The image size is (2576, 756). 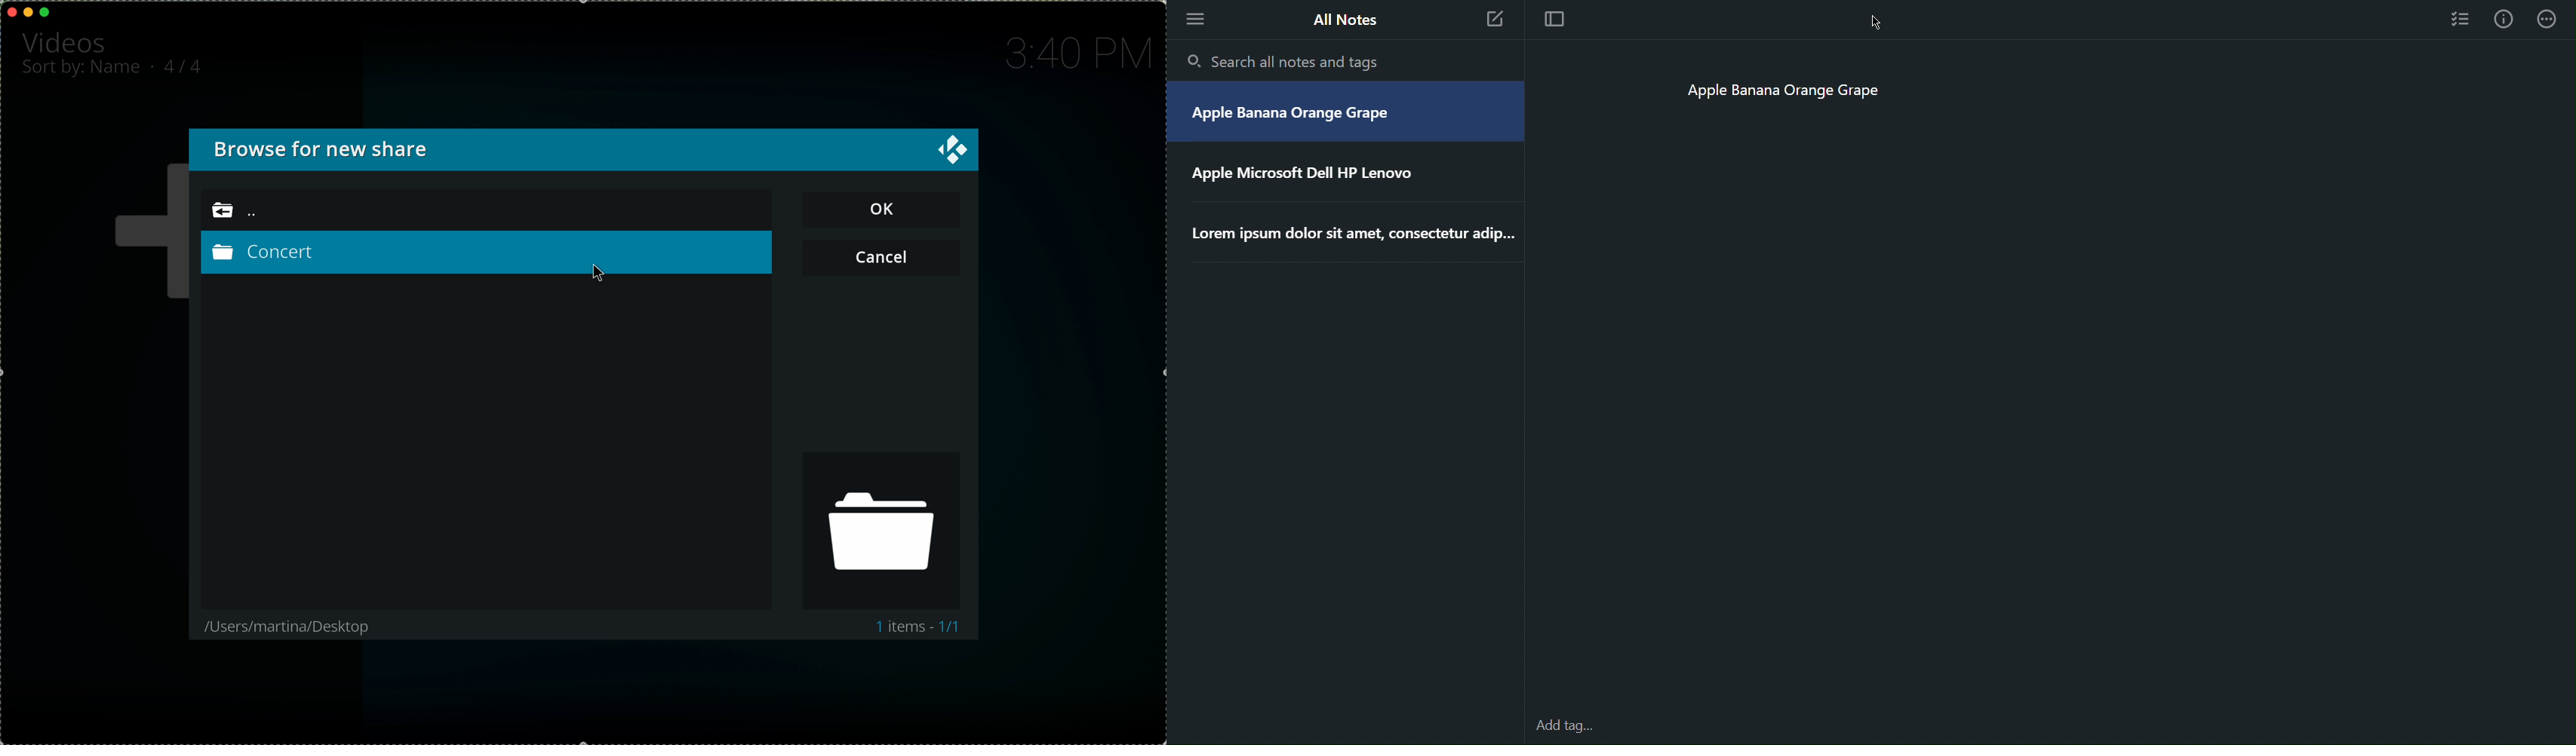 I want to click on Checklist, so click(x=2461, y=18).